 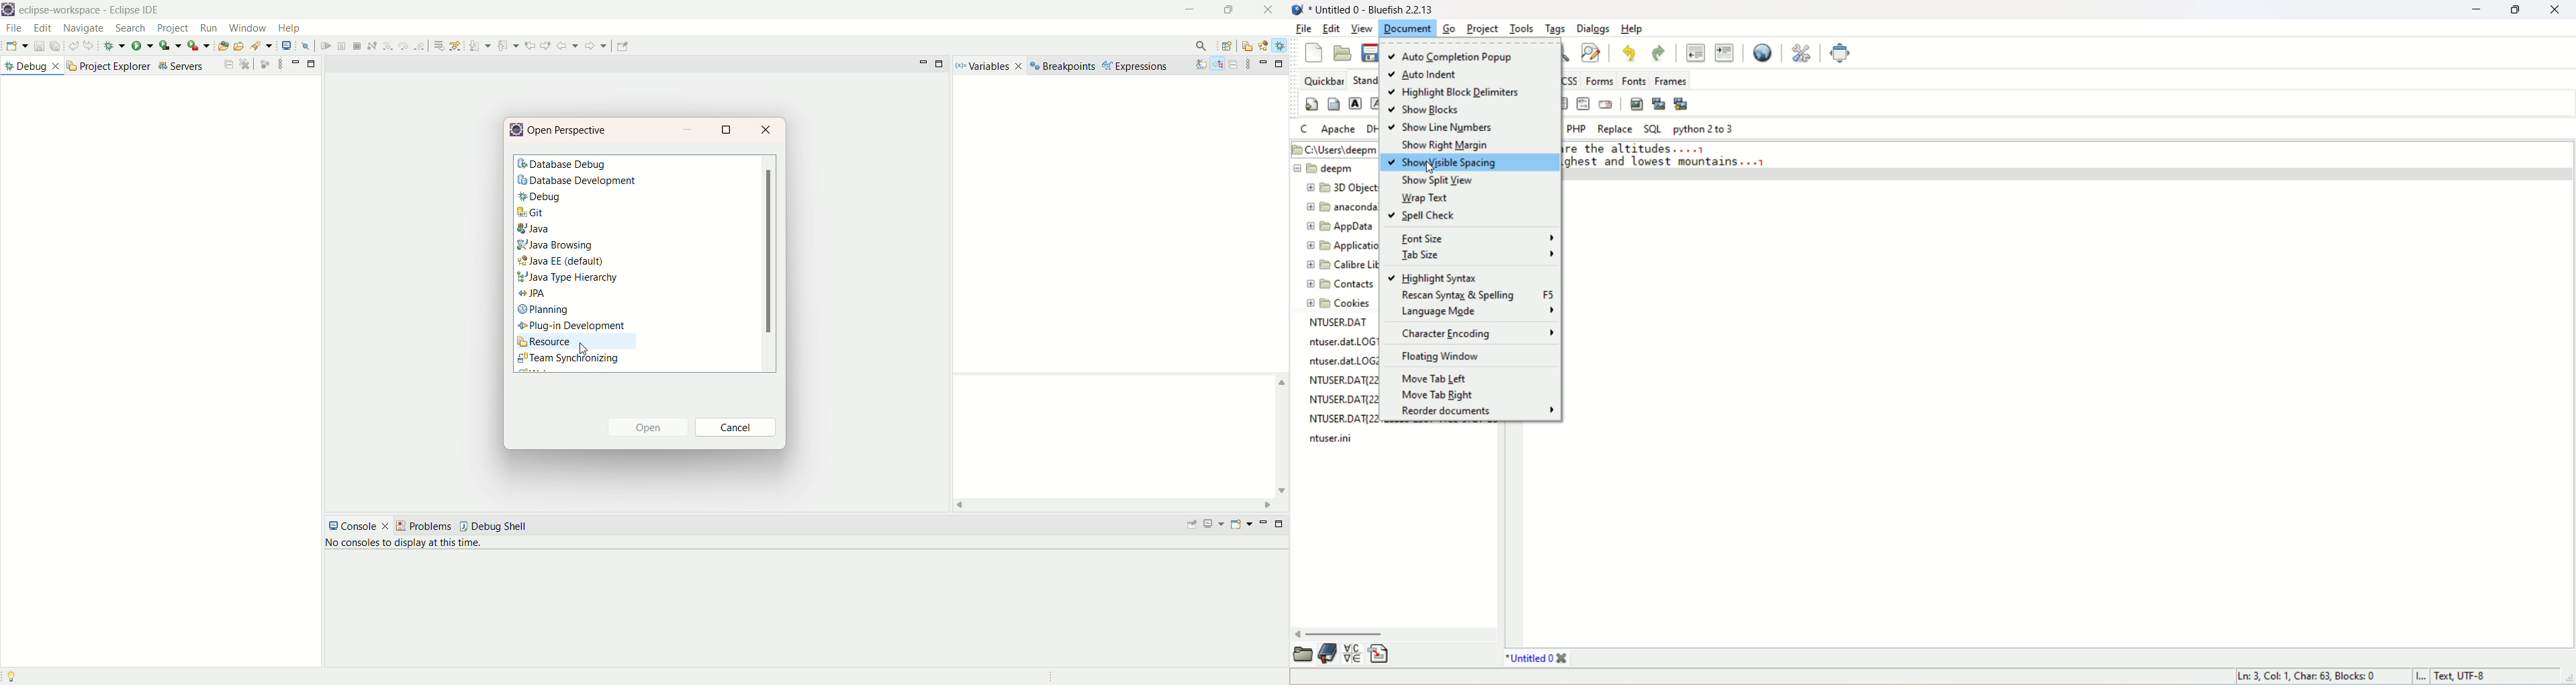 I want to click on skip all breakpoints, so click(x=403, y=47).